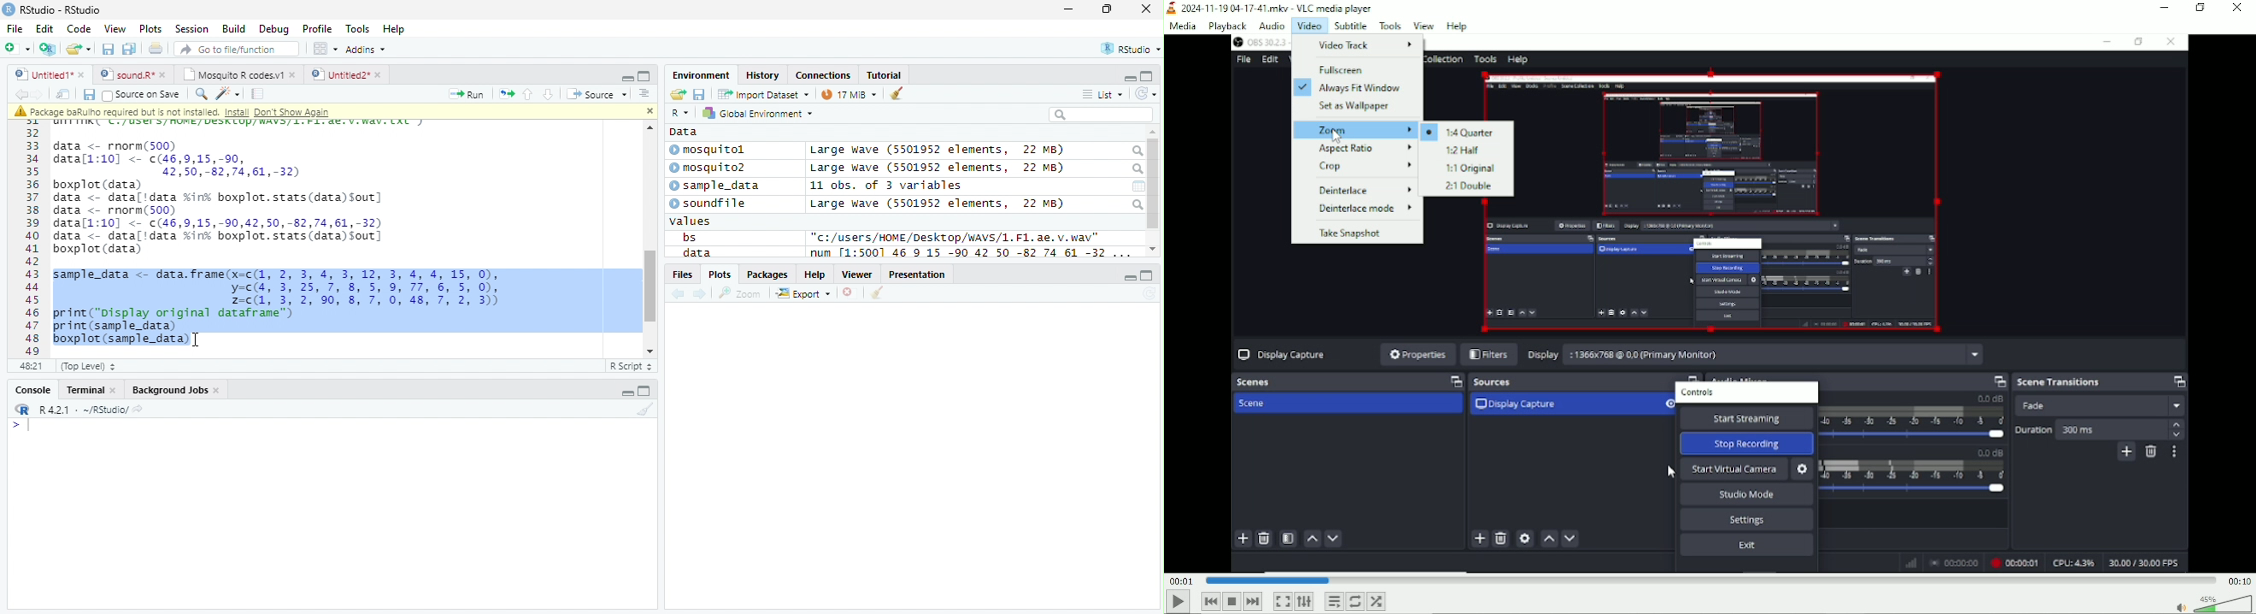 This screenshot has height=616, width=2268. I want to click on Full screen, so click(644, 76).